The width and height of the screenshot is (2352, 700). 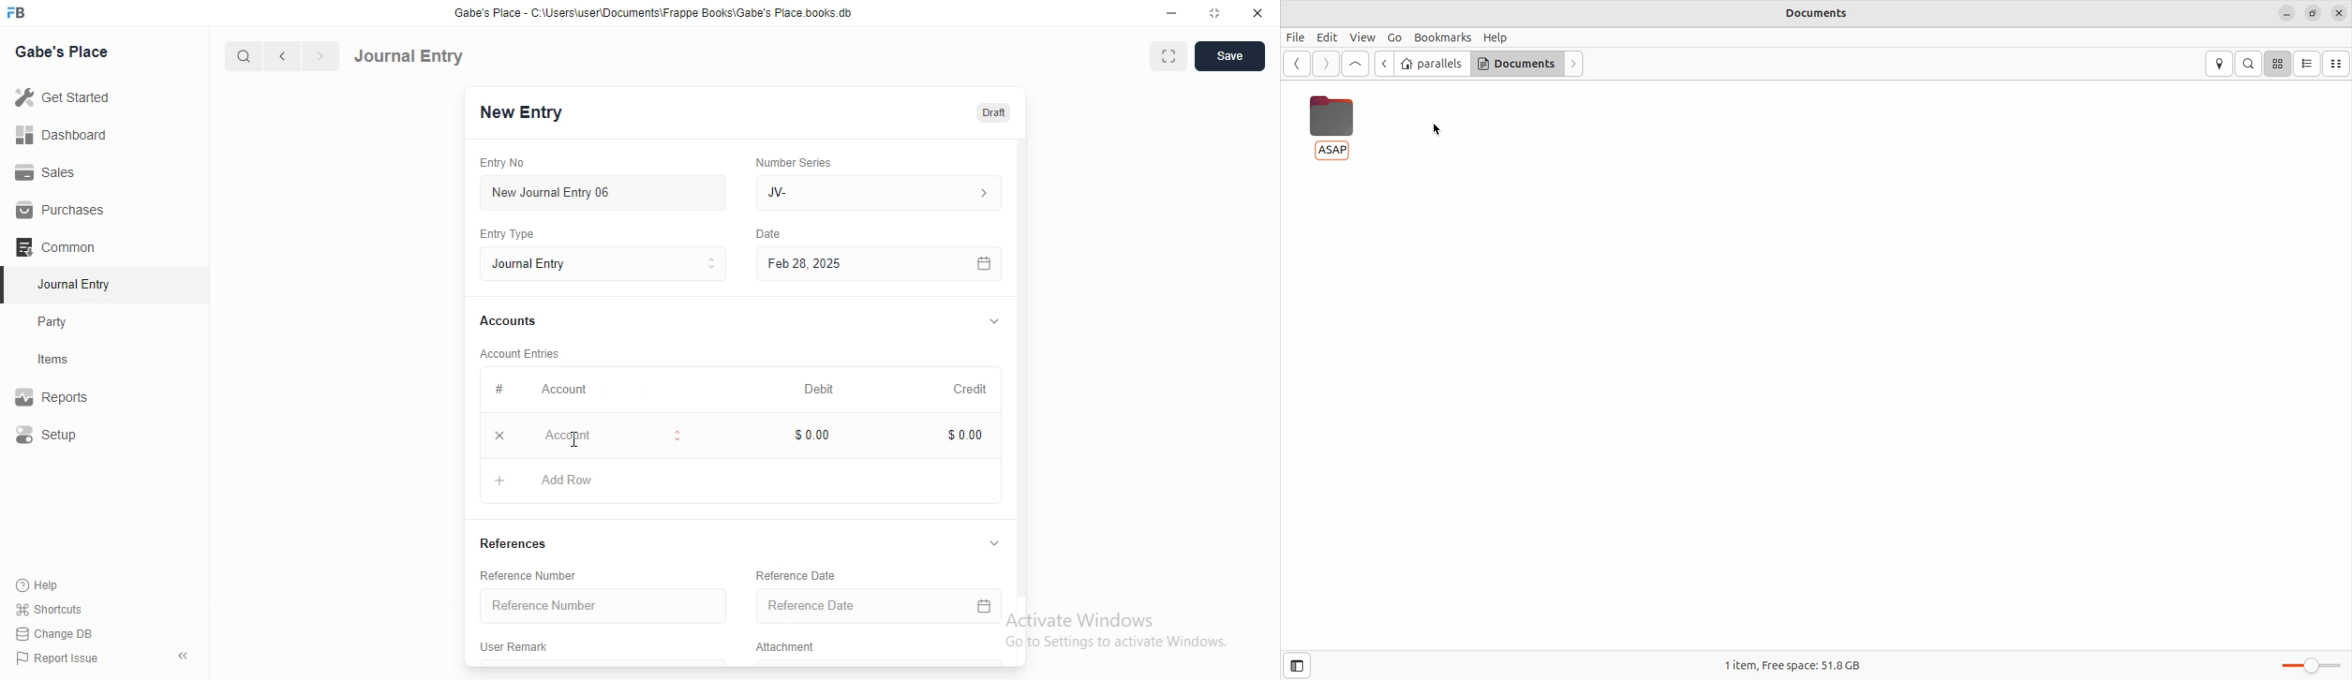 What do you see at coordinates (62, 51) in the screenshot?
I see `Gabe's Place` at bounding box center [62, 51].